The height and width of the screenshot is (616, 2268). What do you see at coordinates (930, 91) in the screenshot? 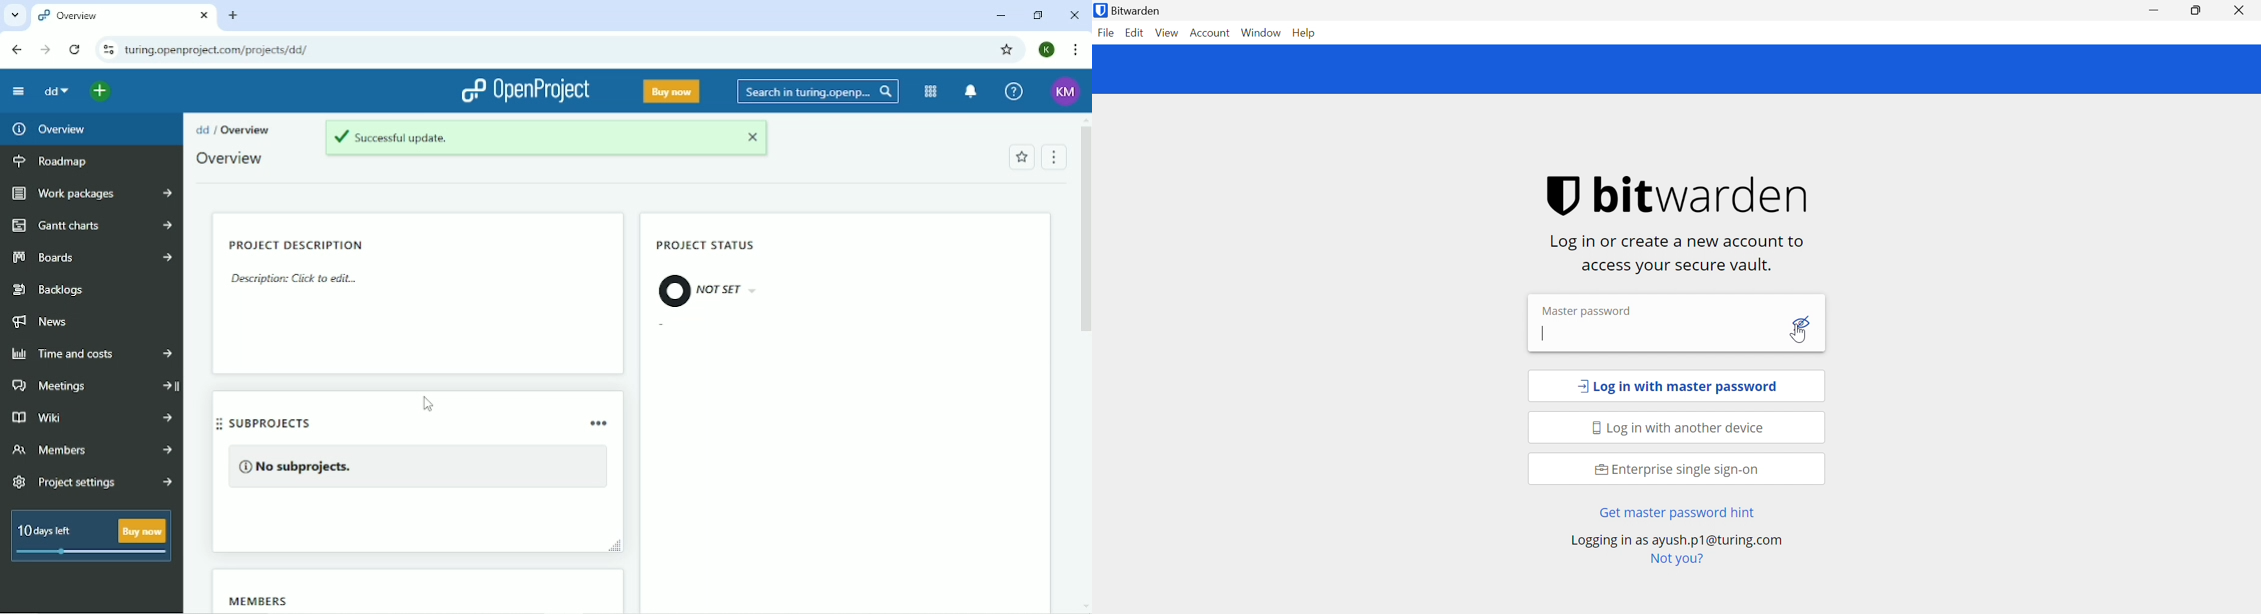
I see `Modules` at bounding box center [930, 91].